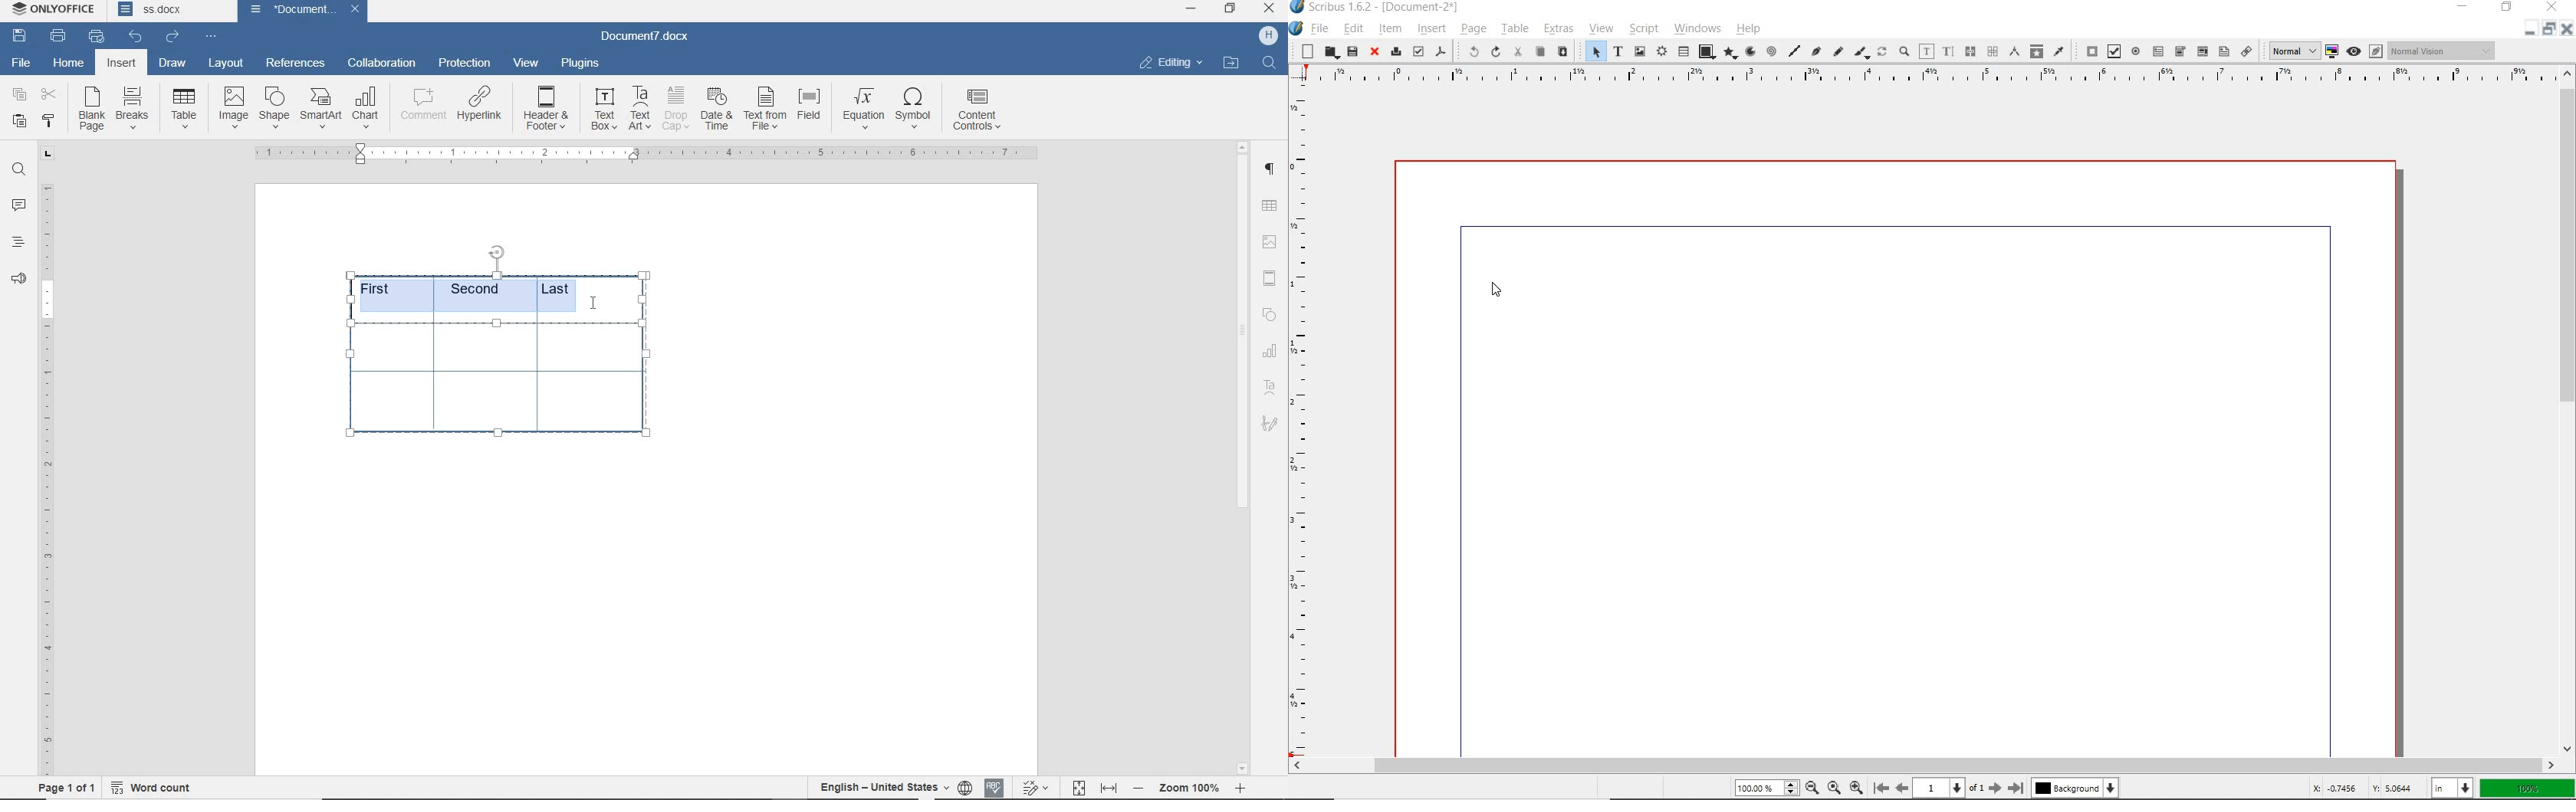 The image size is (2576, 812). What do you see at coordinates (1515, 28) in the screenshot?
I see `table` at bounding box center [1515, 28].